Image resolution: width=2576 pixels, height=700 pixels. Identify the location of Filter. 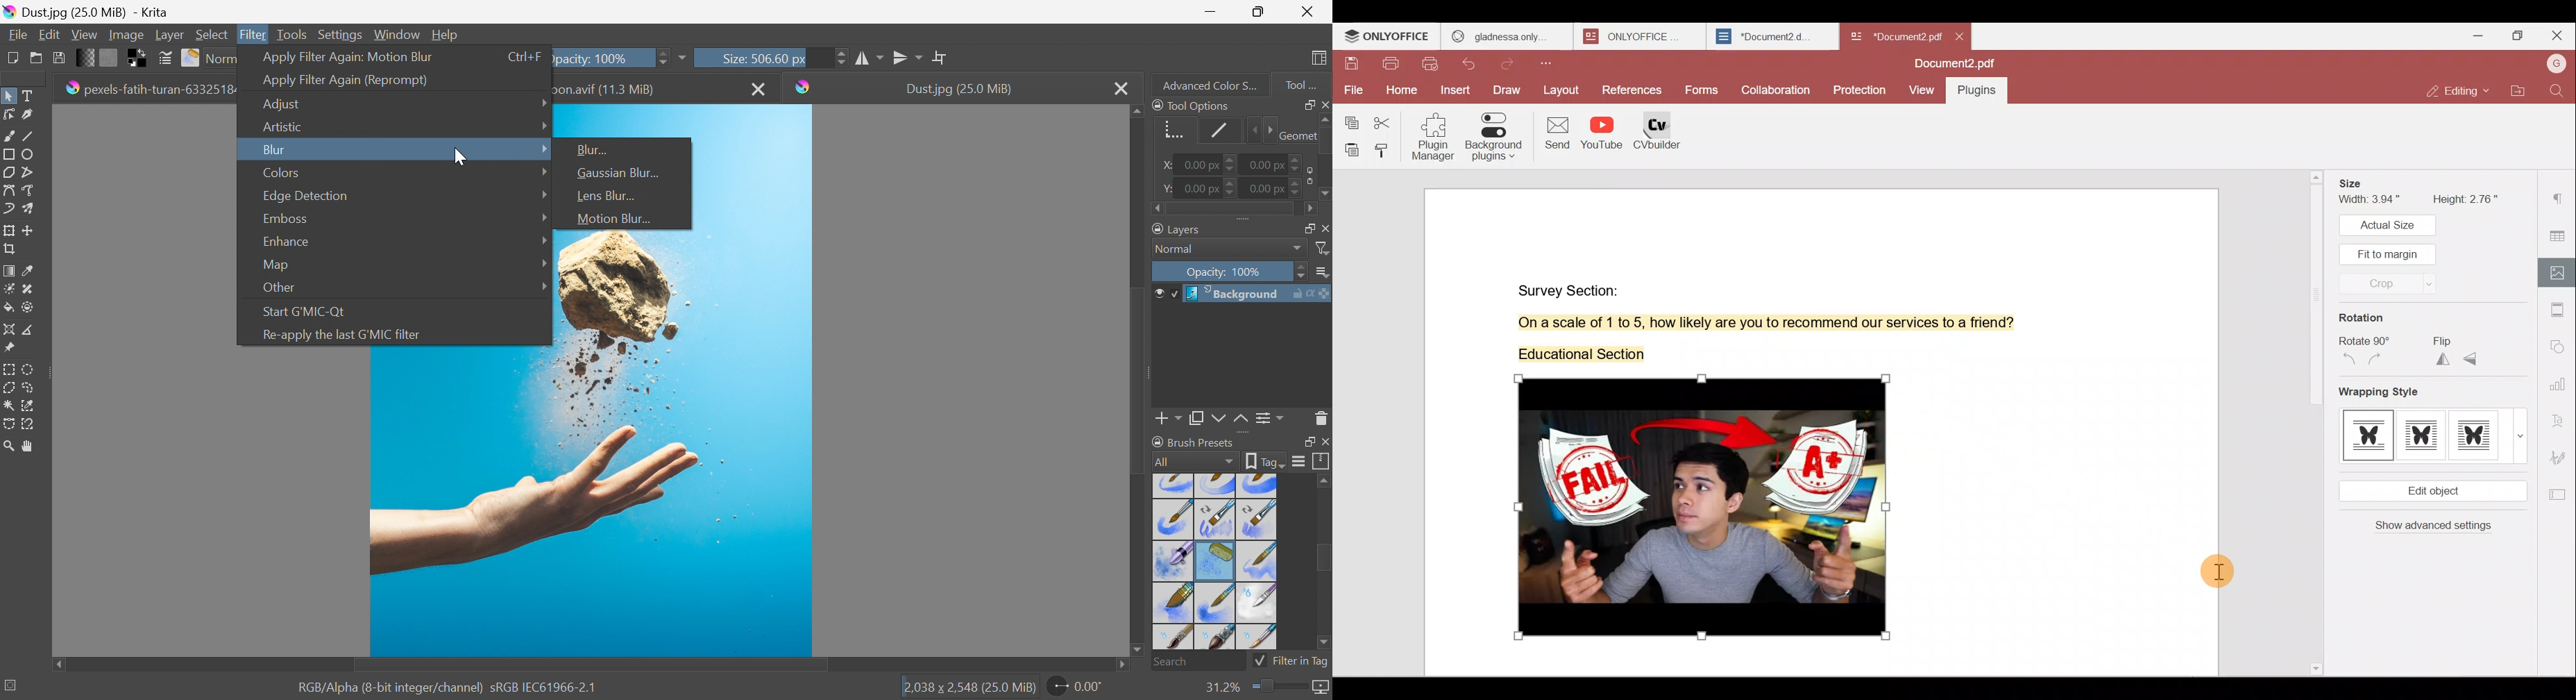
(1323, 249).